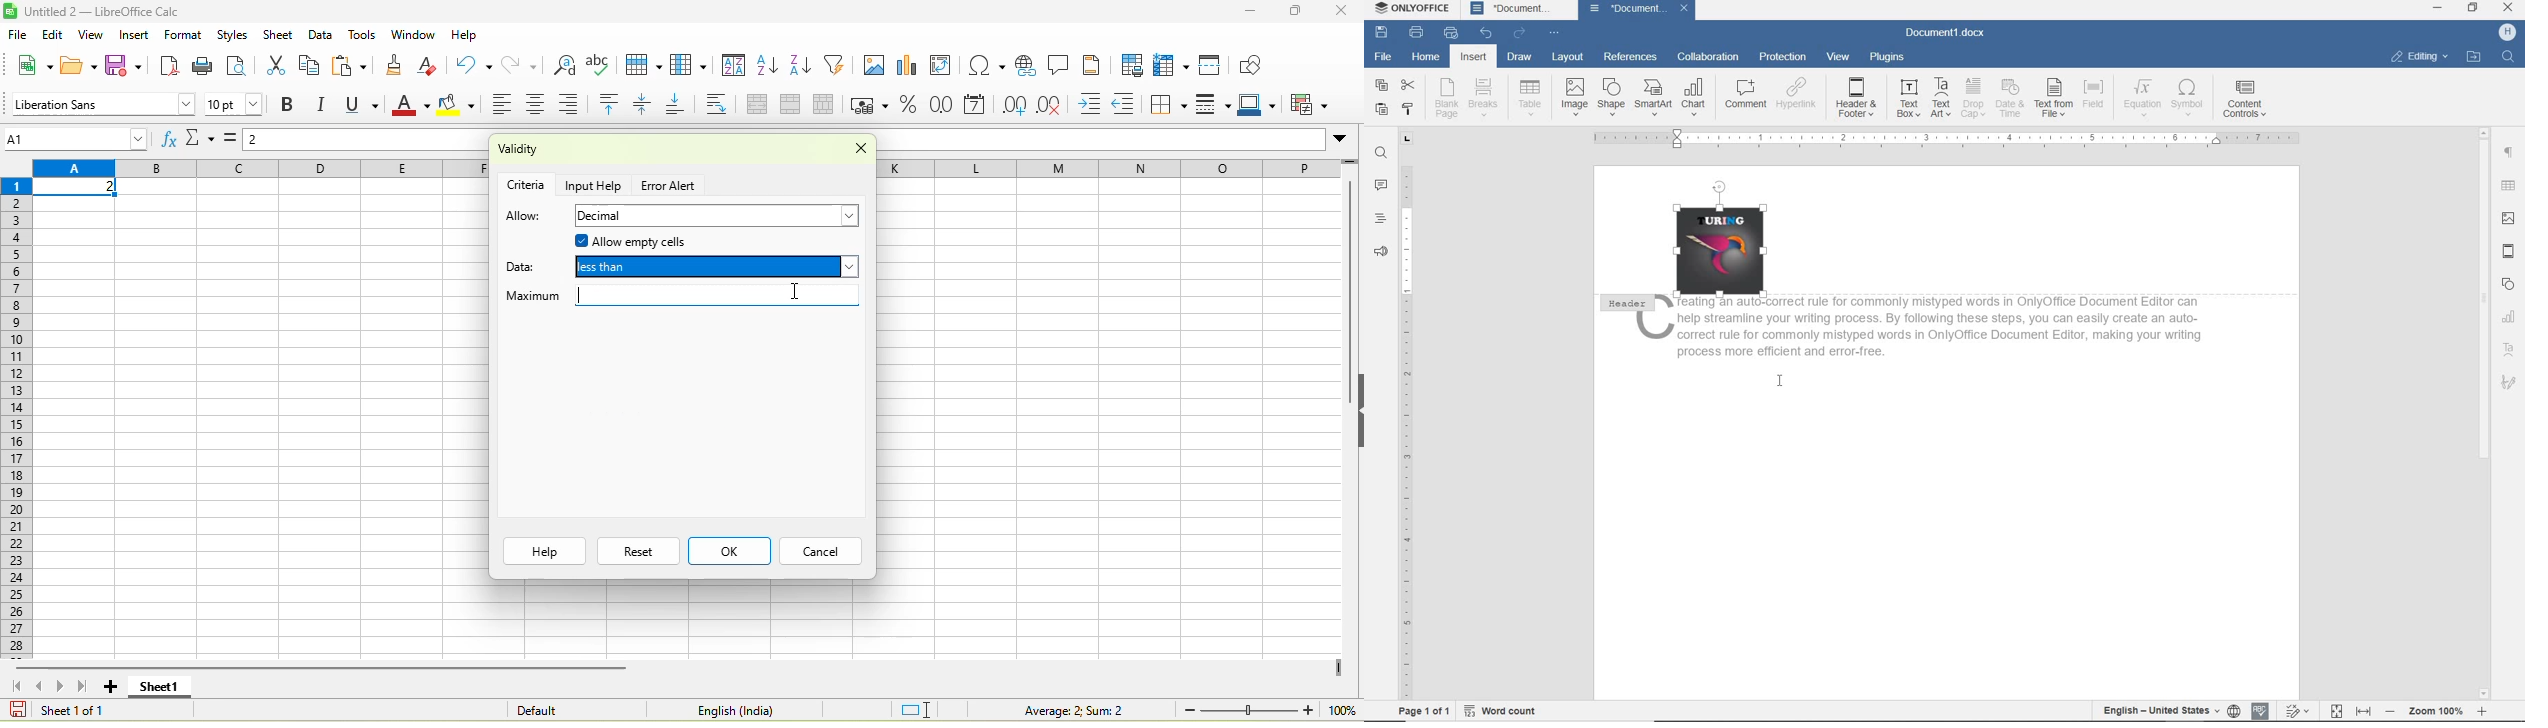 The width and height of the screenshot is (2548, 728). I want to click on PLUGINS, so click(1887, 57).